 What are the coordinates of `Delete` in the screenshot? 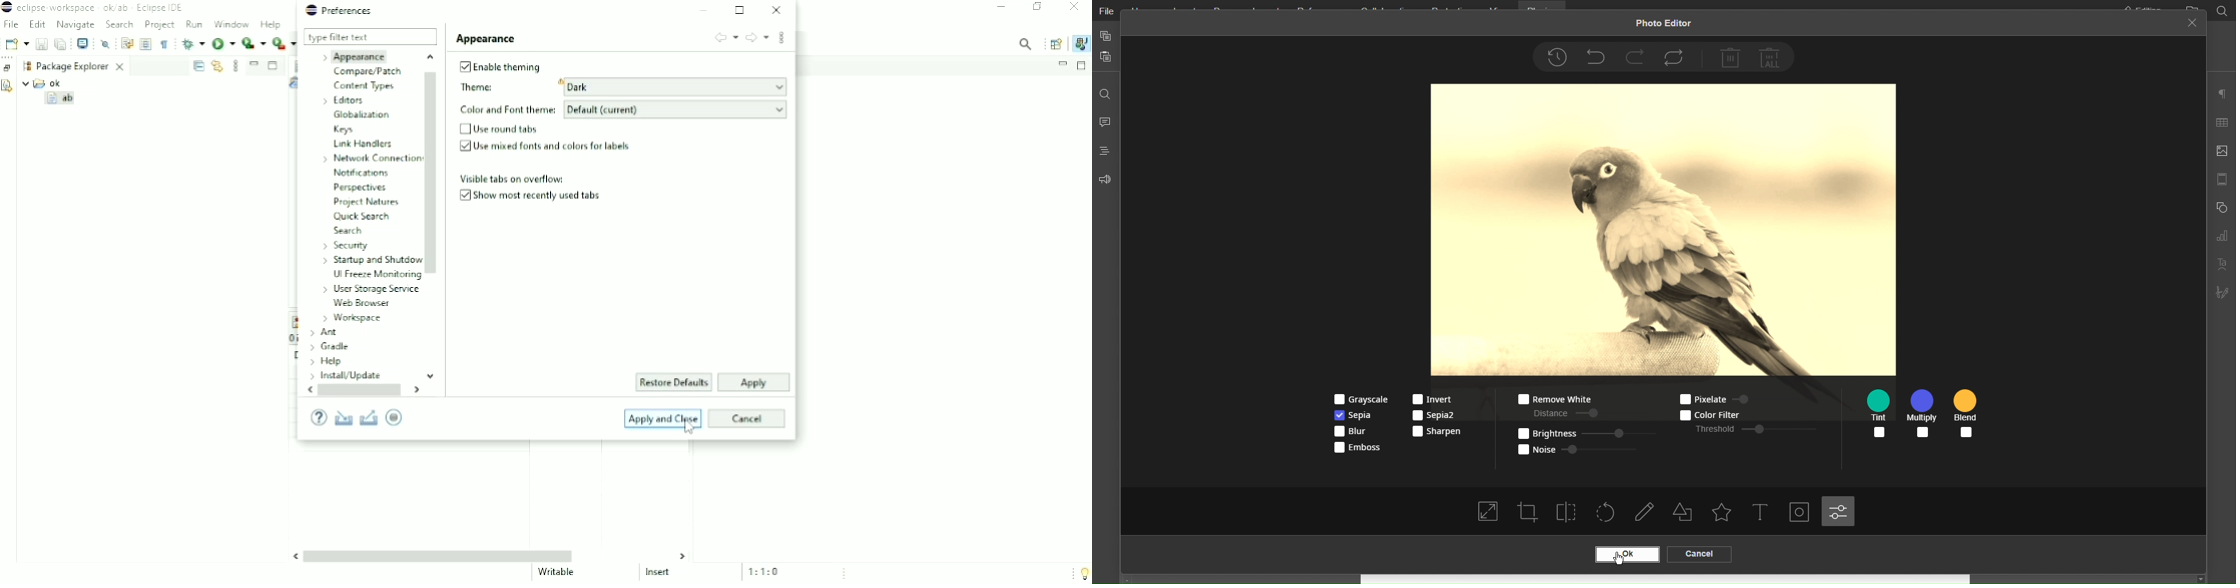 It's located at (1730, 57).